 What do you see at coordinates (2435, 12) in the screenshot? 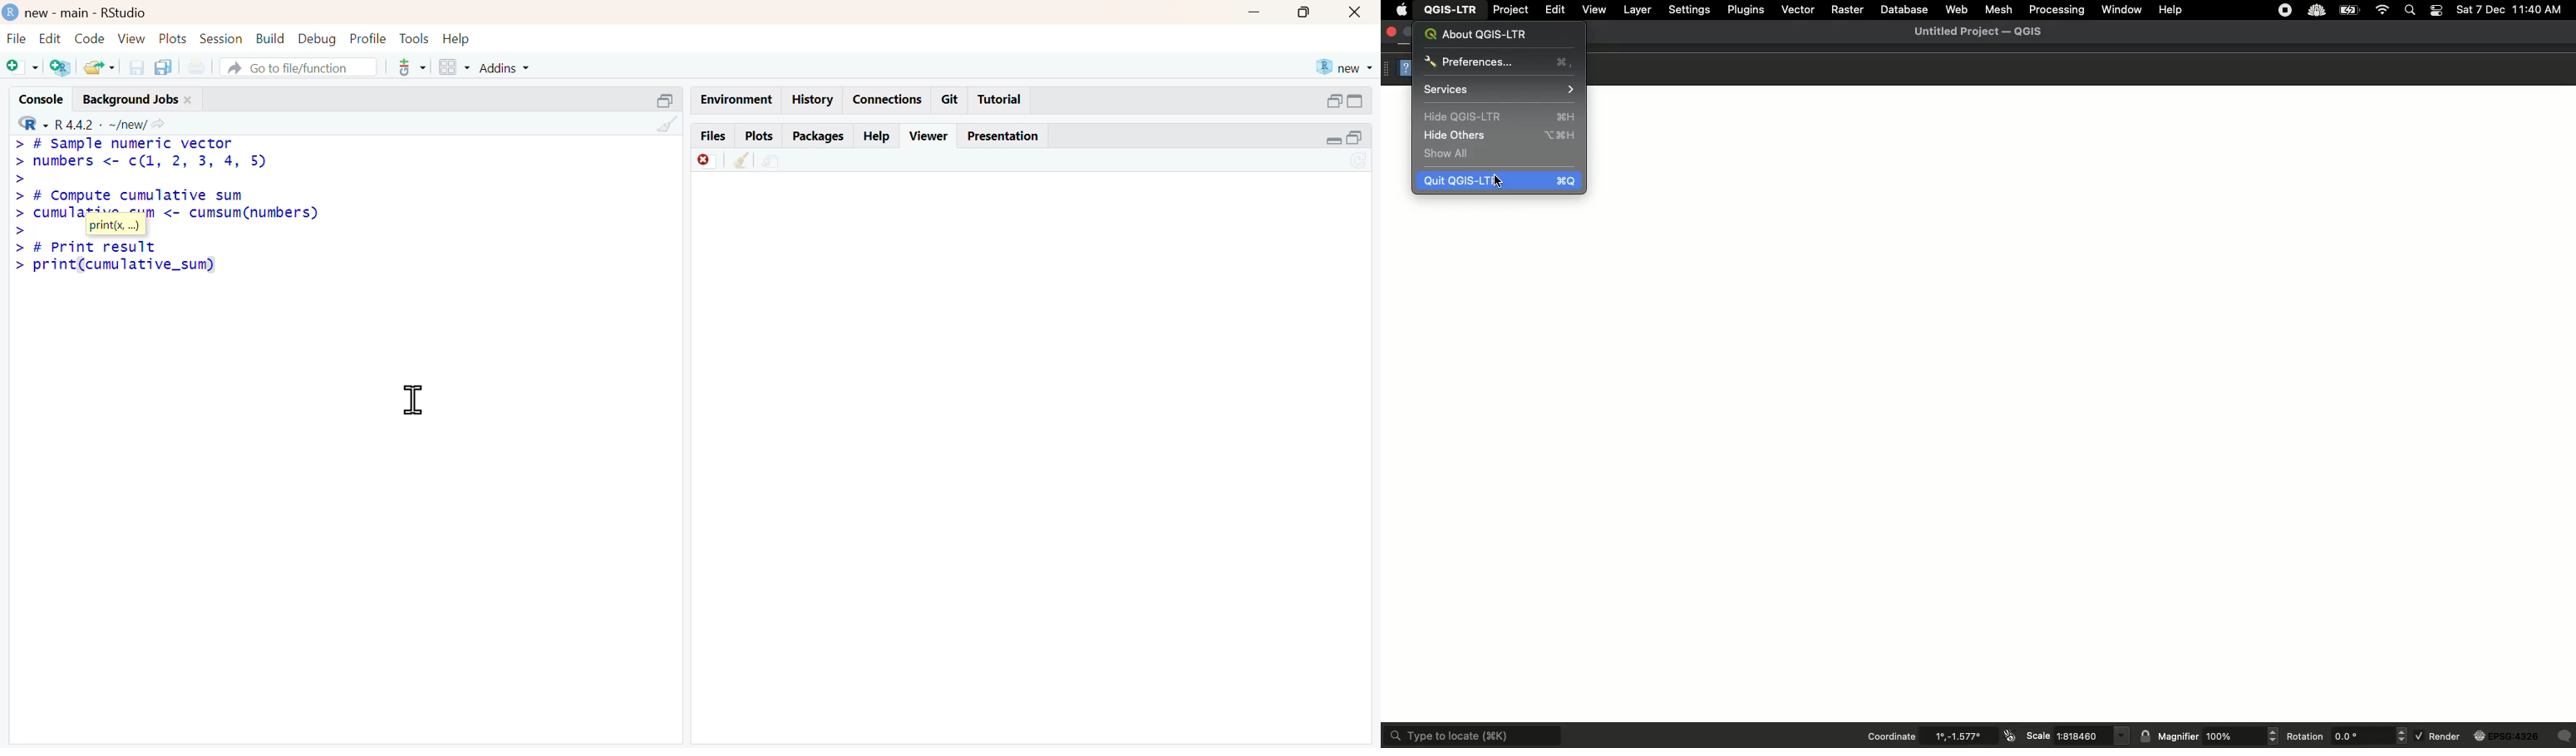
I see `Notification` at bounding box center [2435, 12].